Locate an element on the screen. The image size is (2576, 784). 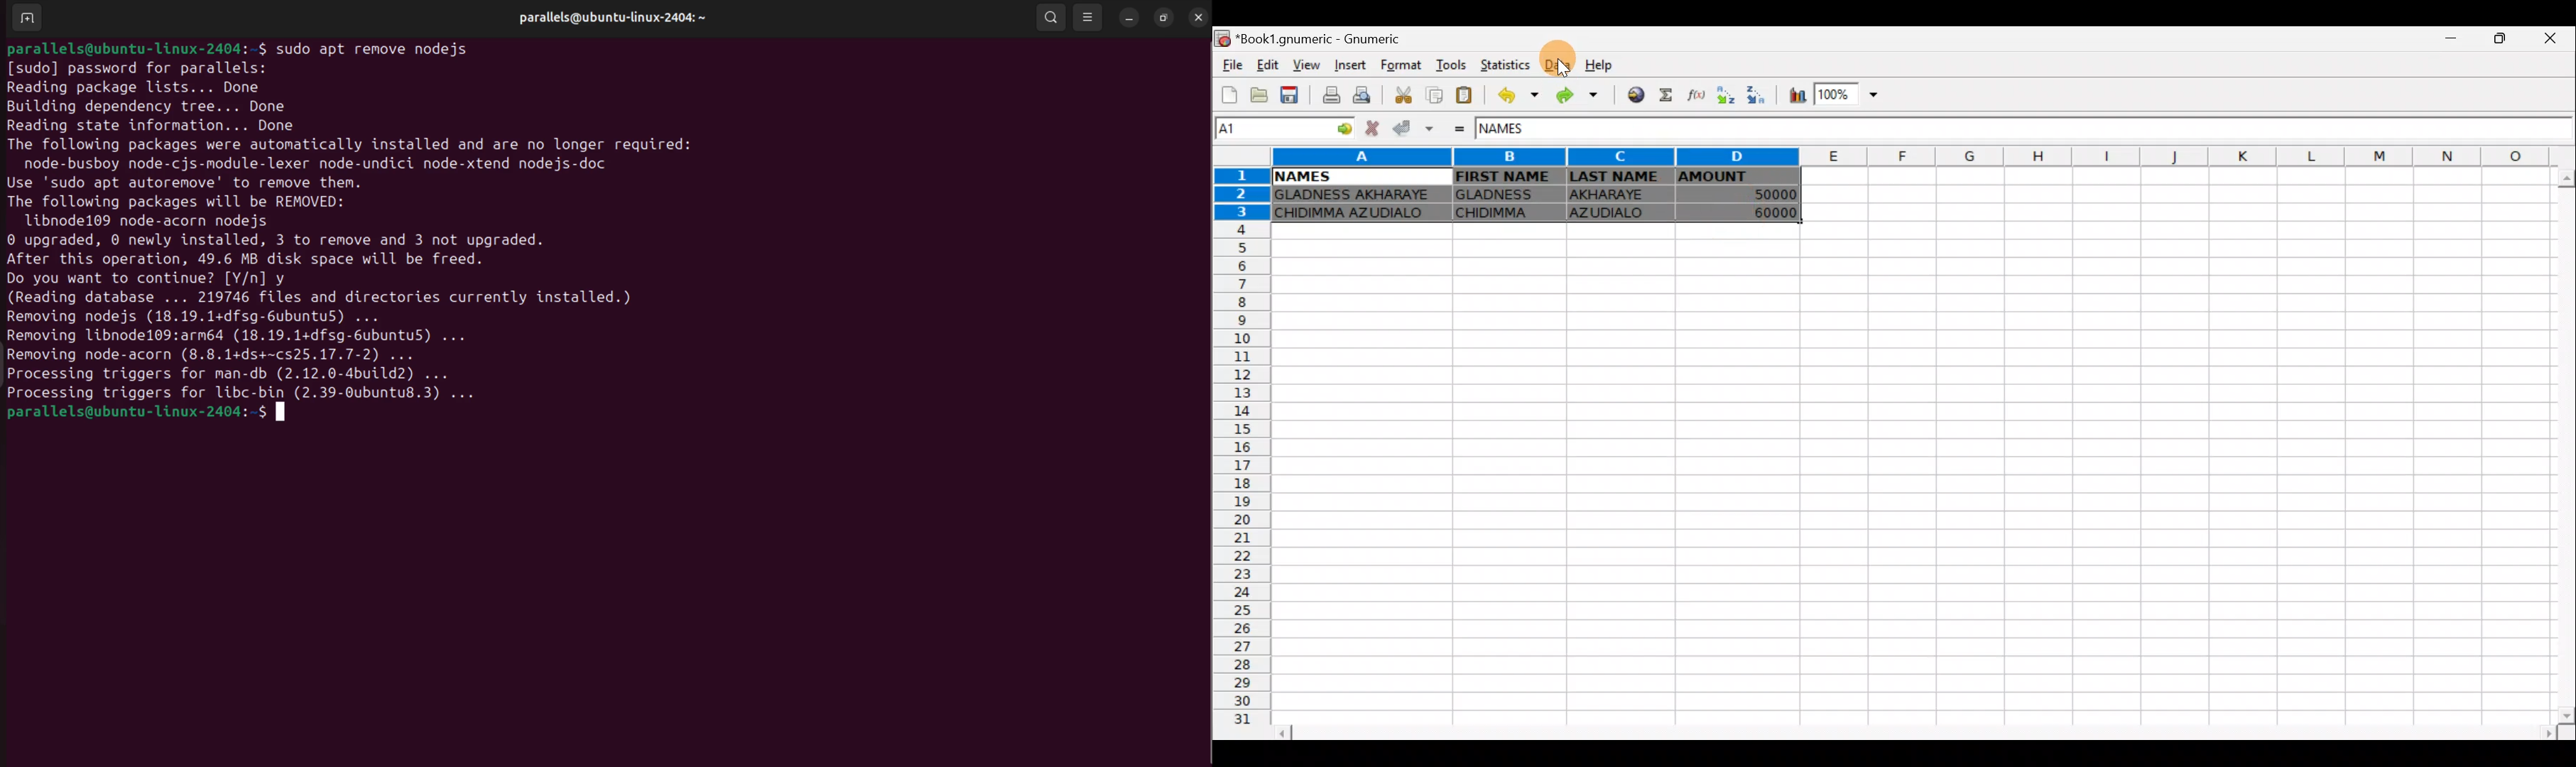
Print preview is located at coordinates (1365, 94).